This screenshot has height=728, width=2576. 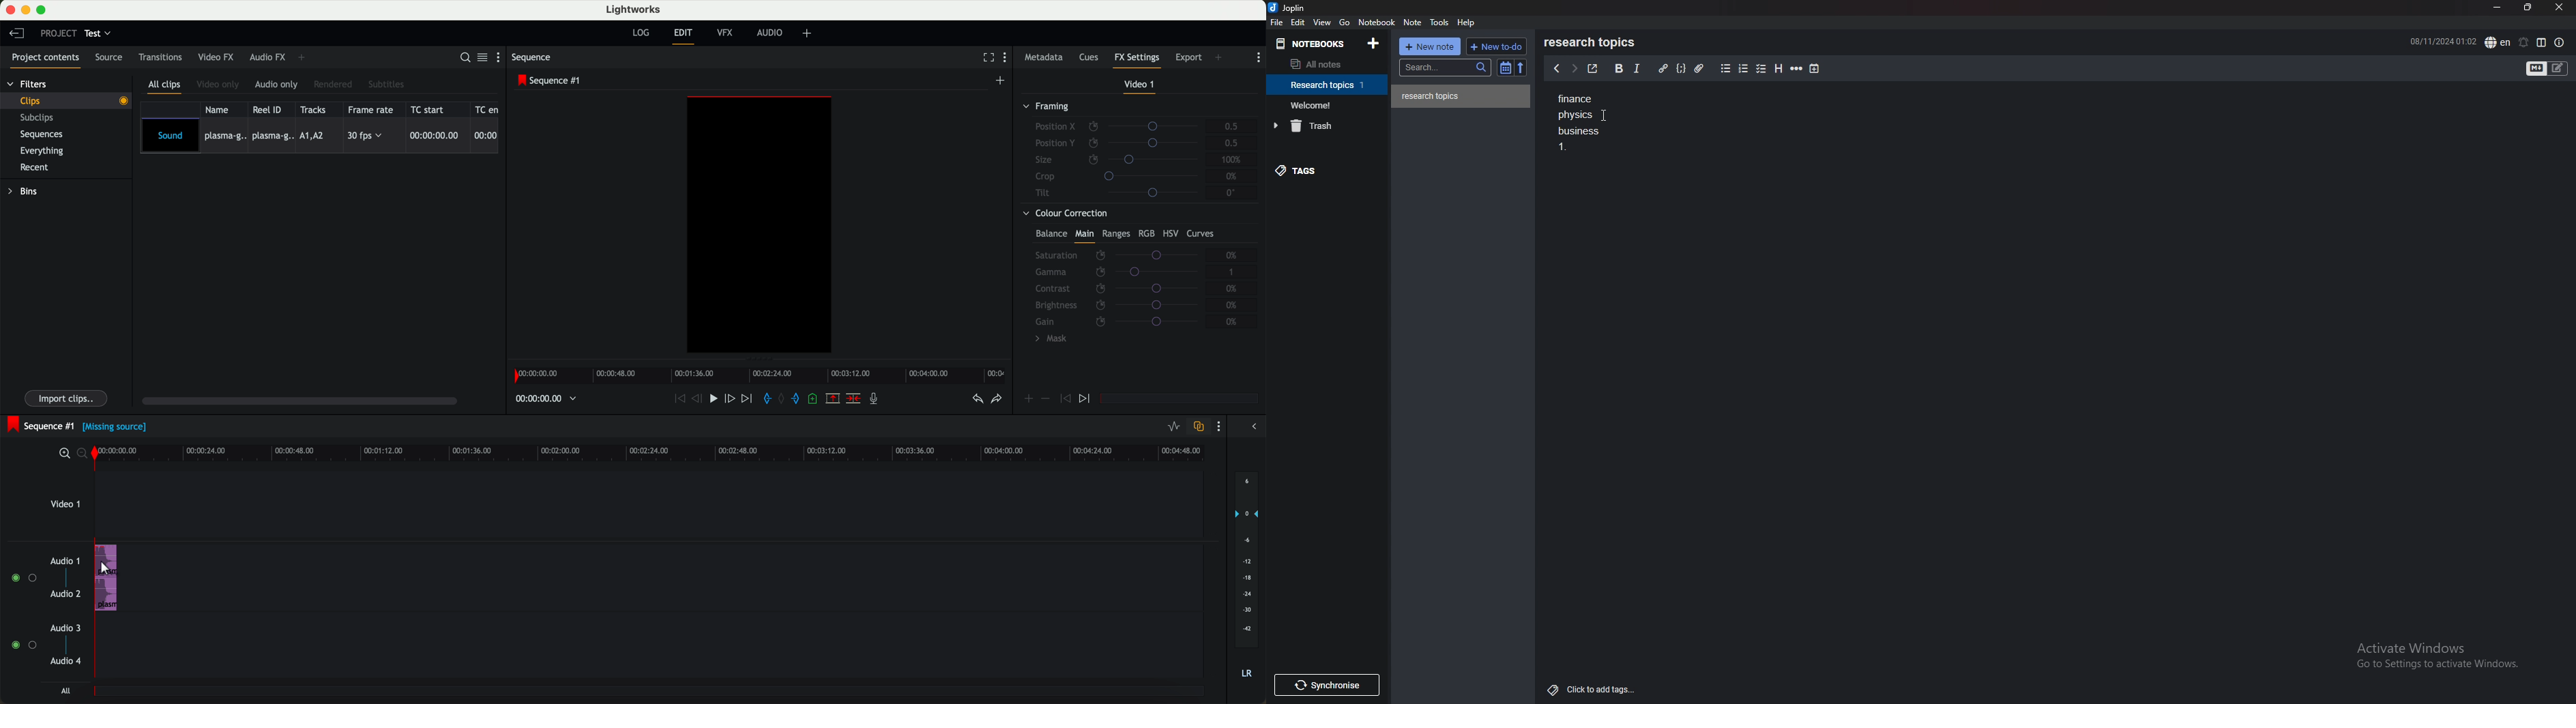 What do you see at coordinates (99, 31) in the screenshot?
I see `test tab` at bounding box center [99, 31].